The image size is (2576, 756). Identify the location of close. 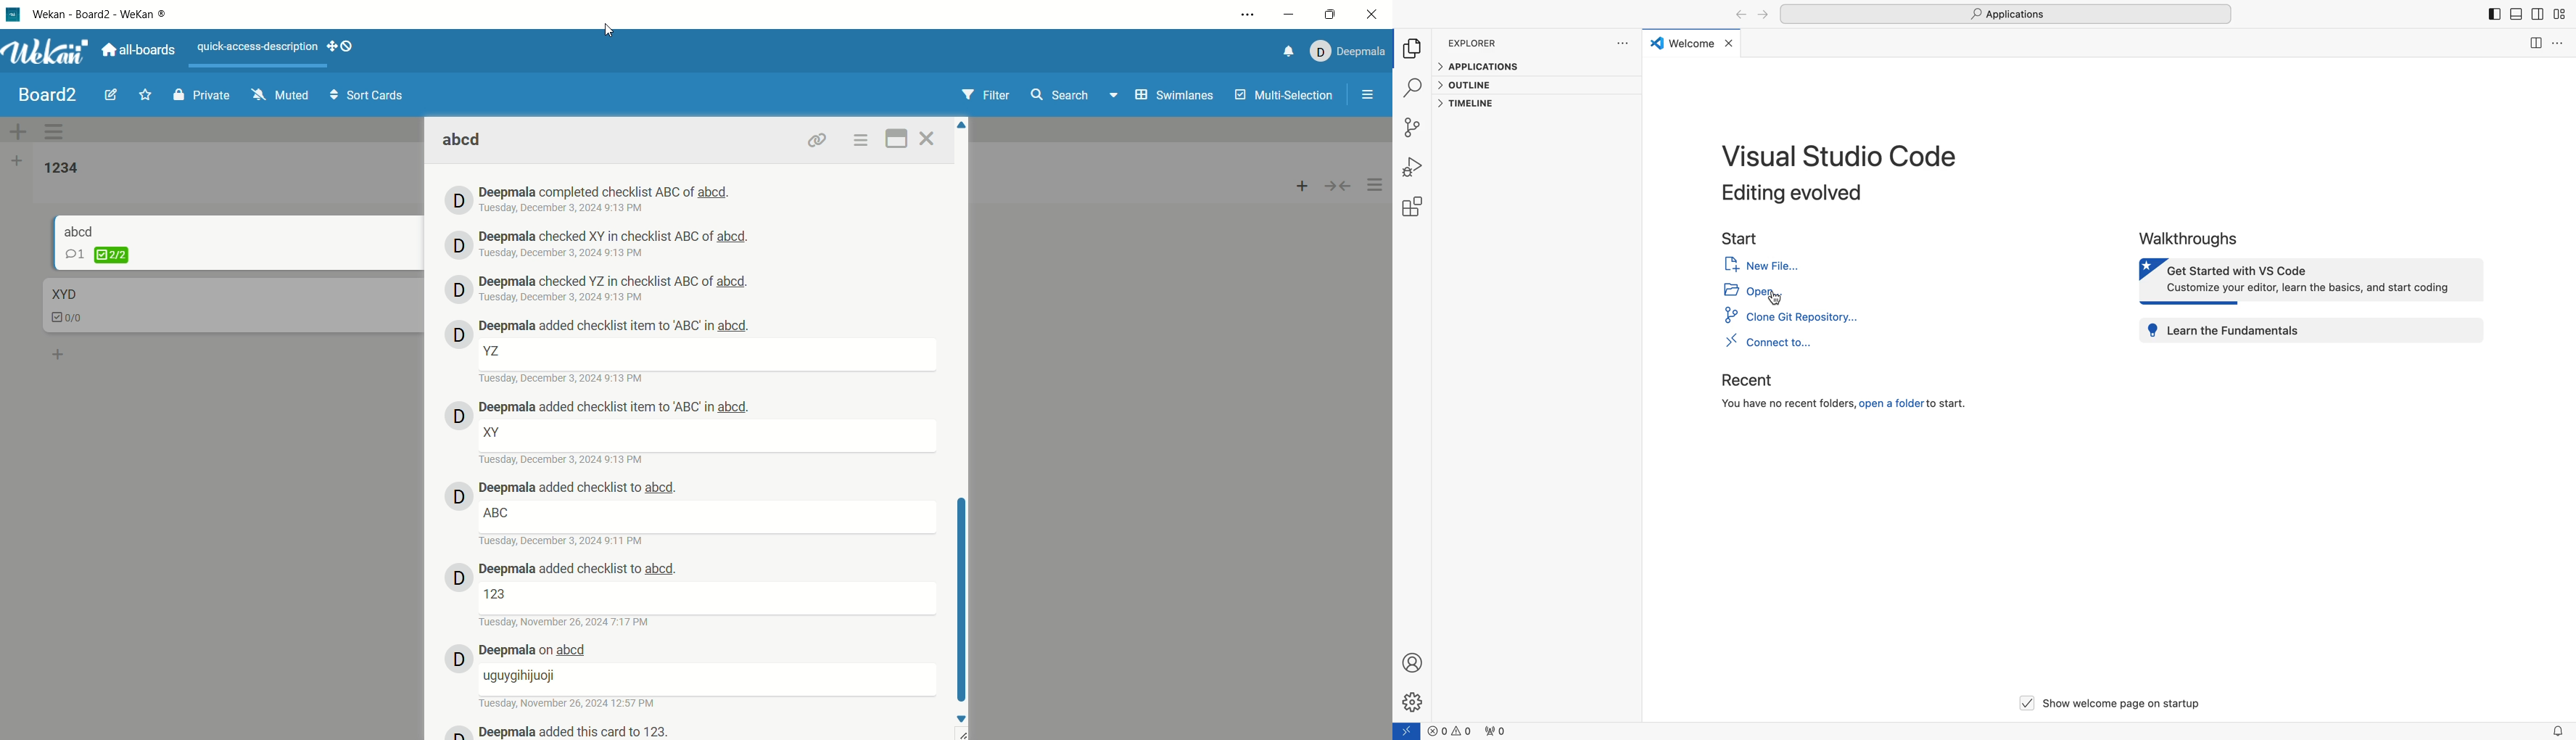
(930, 139).